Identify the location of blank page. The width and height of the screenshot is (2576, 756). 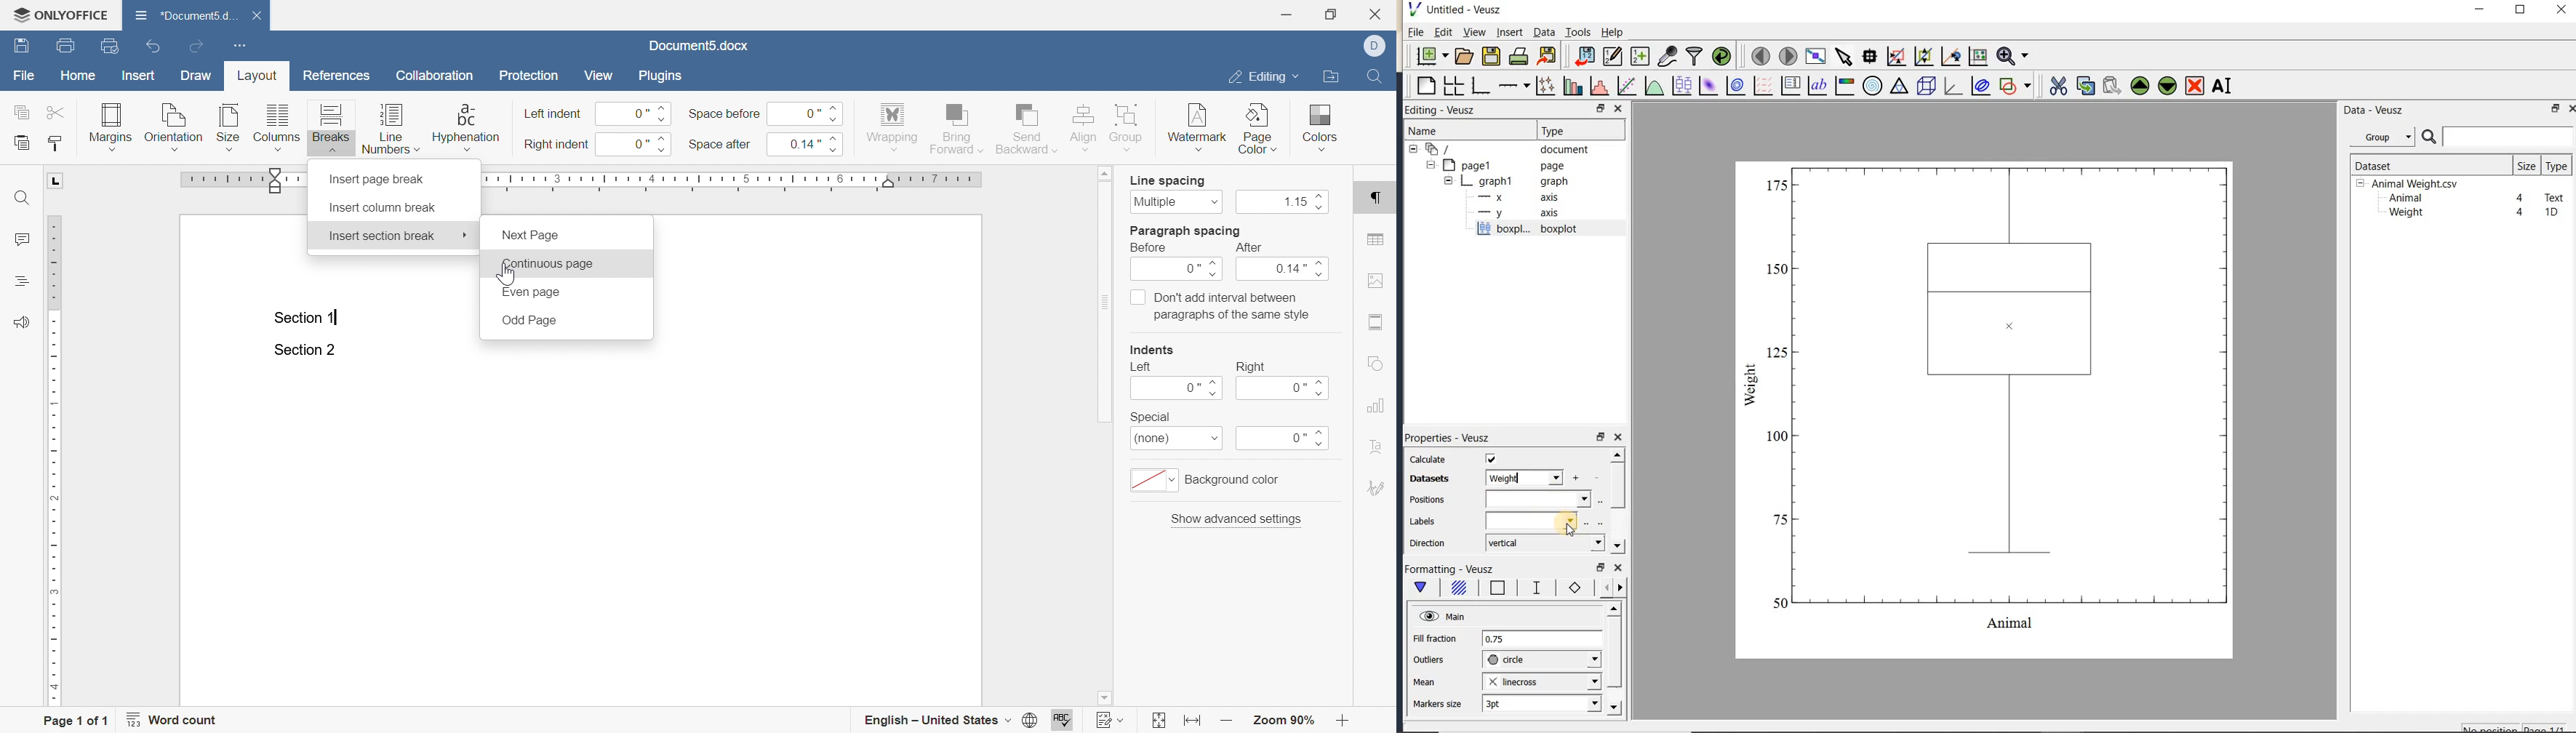
(1424, 86).